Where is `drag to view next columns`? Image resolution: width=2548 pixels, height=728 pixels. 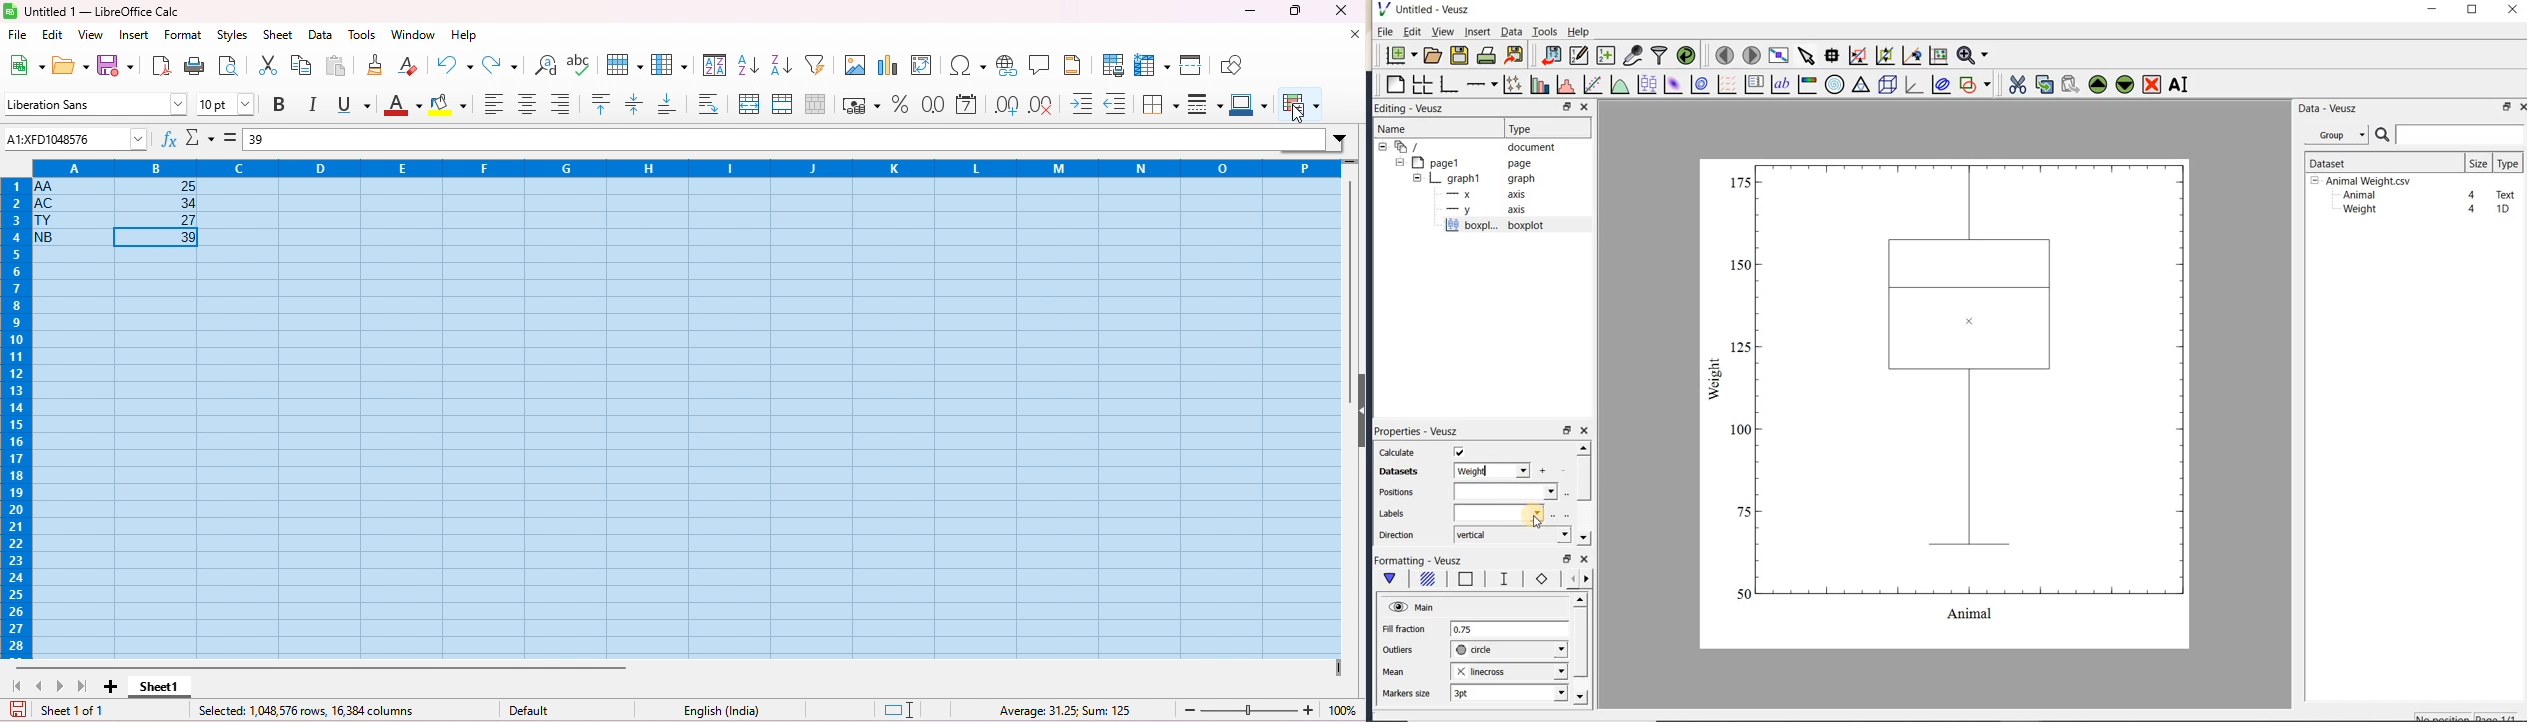
drag to view next columns is located at coordinates (1337, 666).